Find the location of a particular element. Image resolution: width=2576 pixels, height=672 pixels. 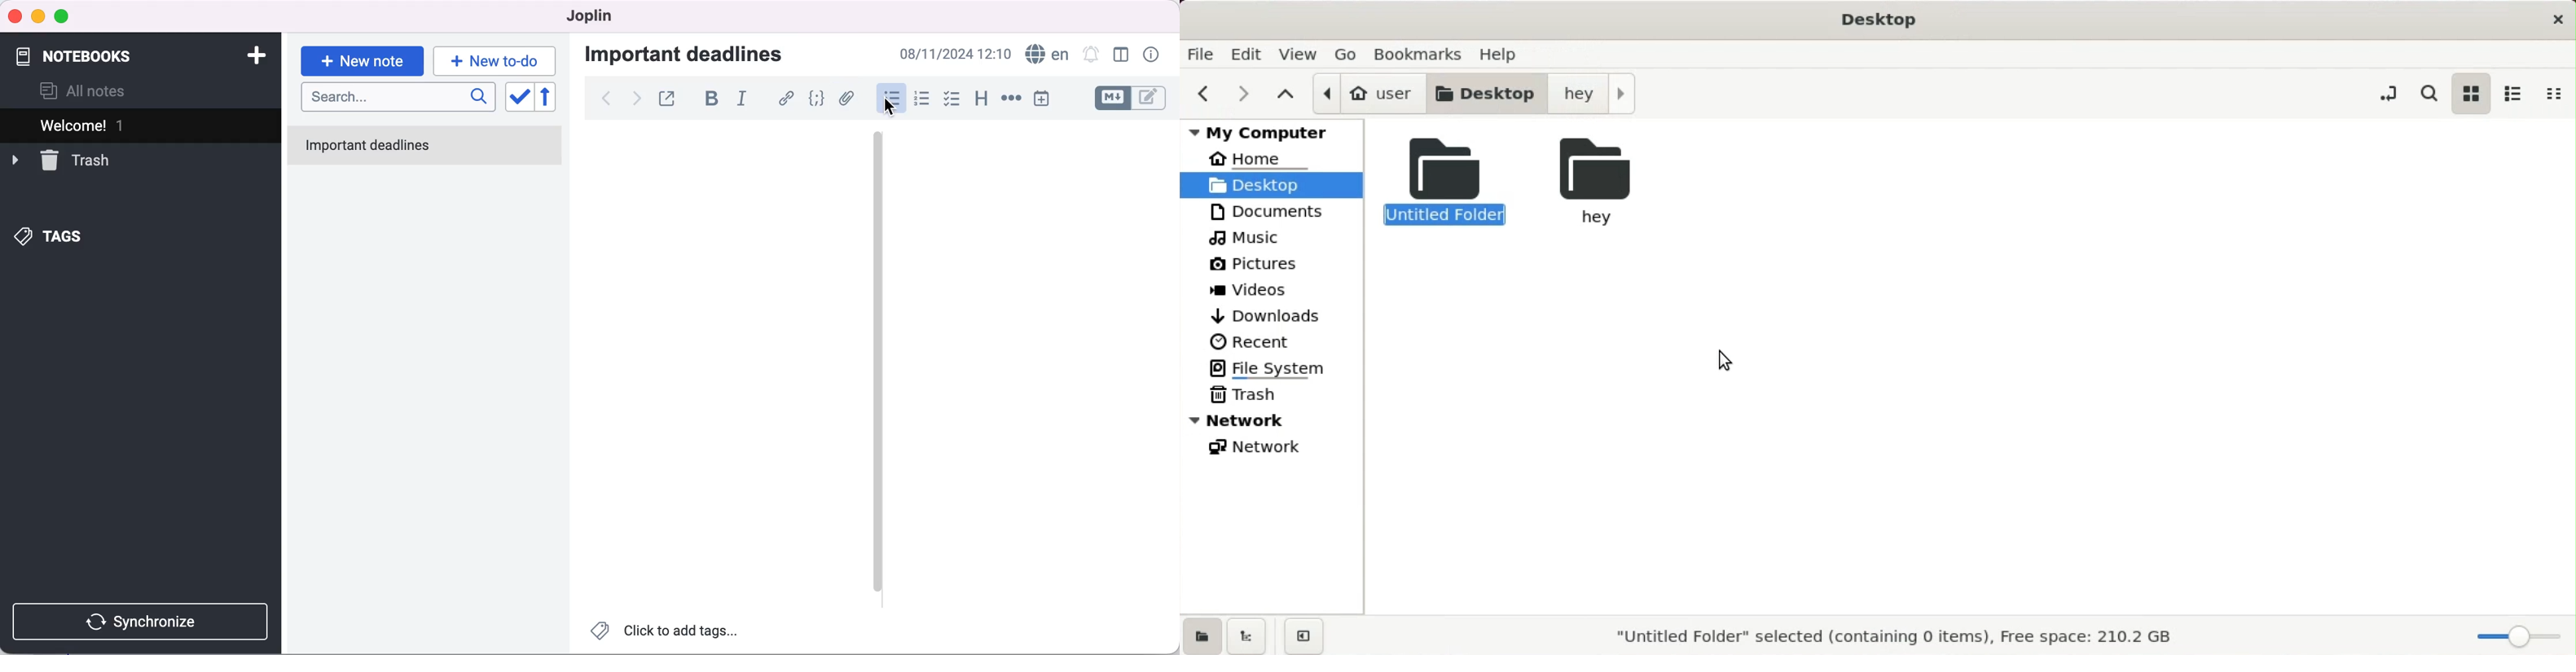

tags is located at coordinates (61, 235).